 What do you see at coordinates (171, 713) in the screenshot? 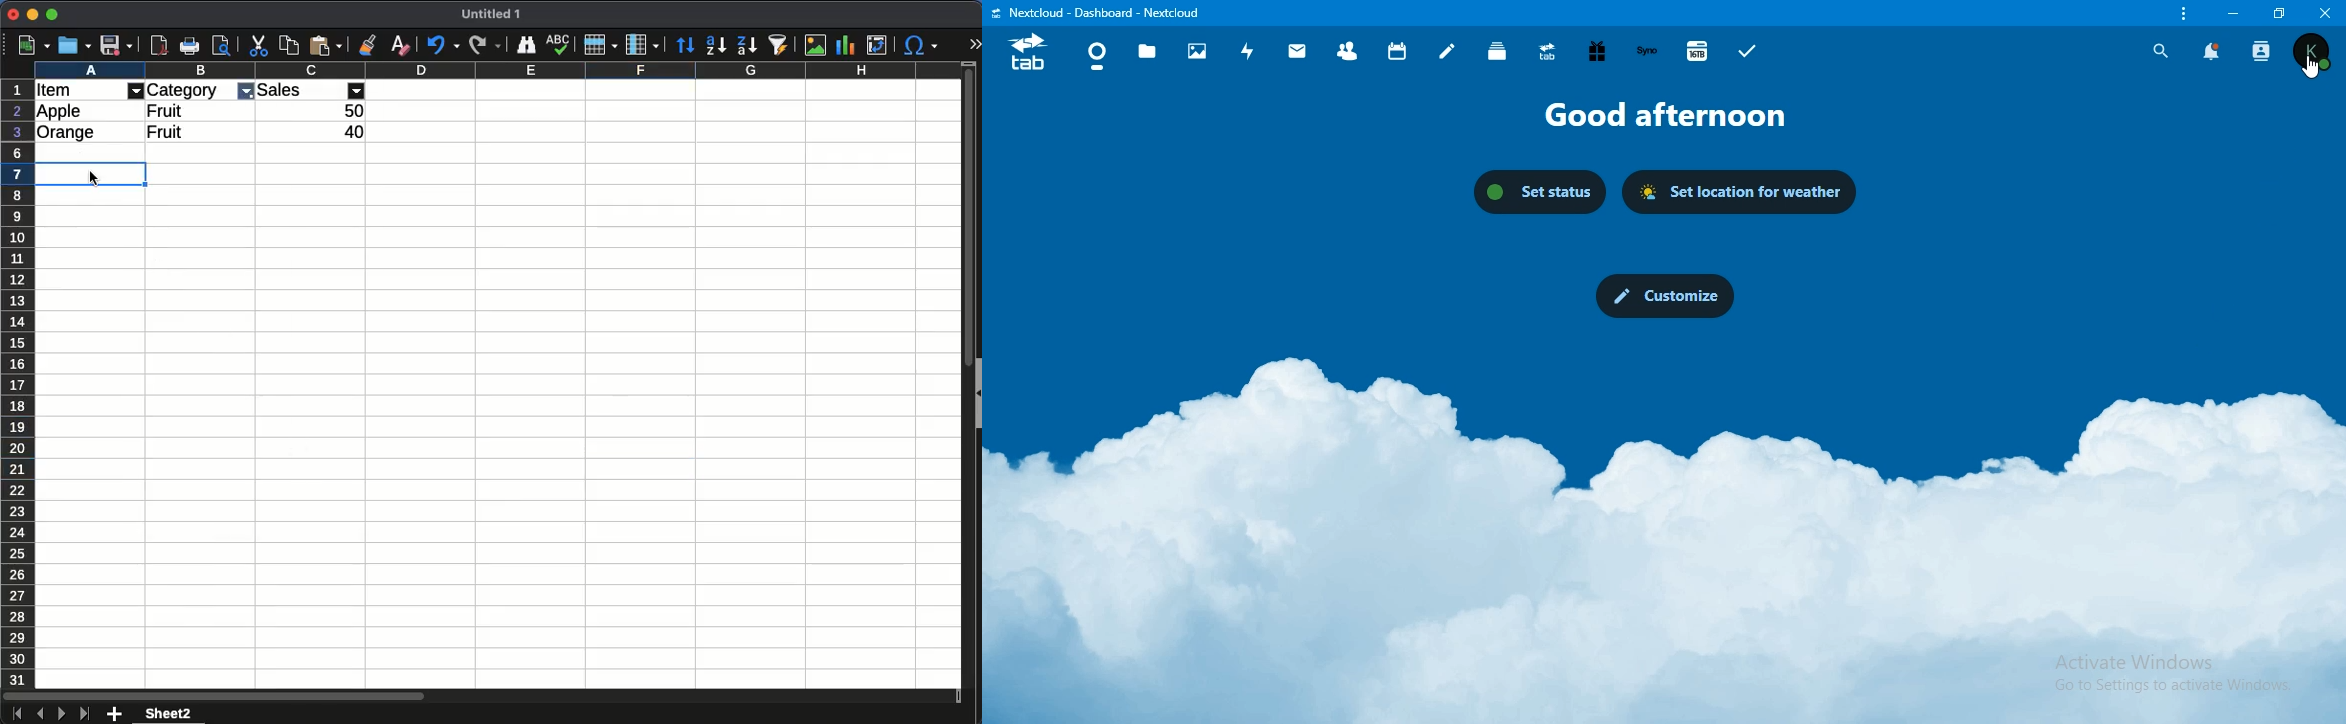
I see `sheet2` at bounding box center [171, 713].